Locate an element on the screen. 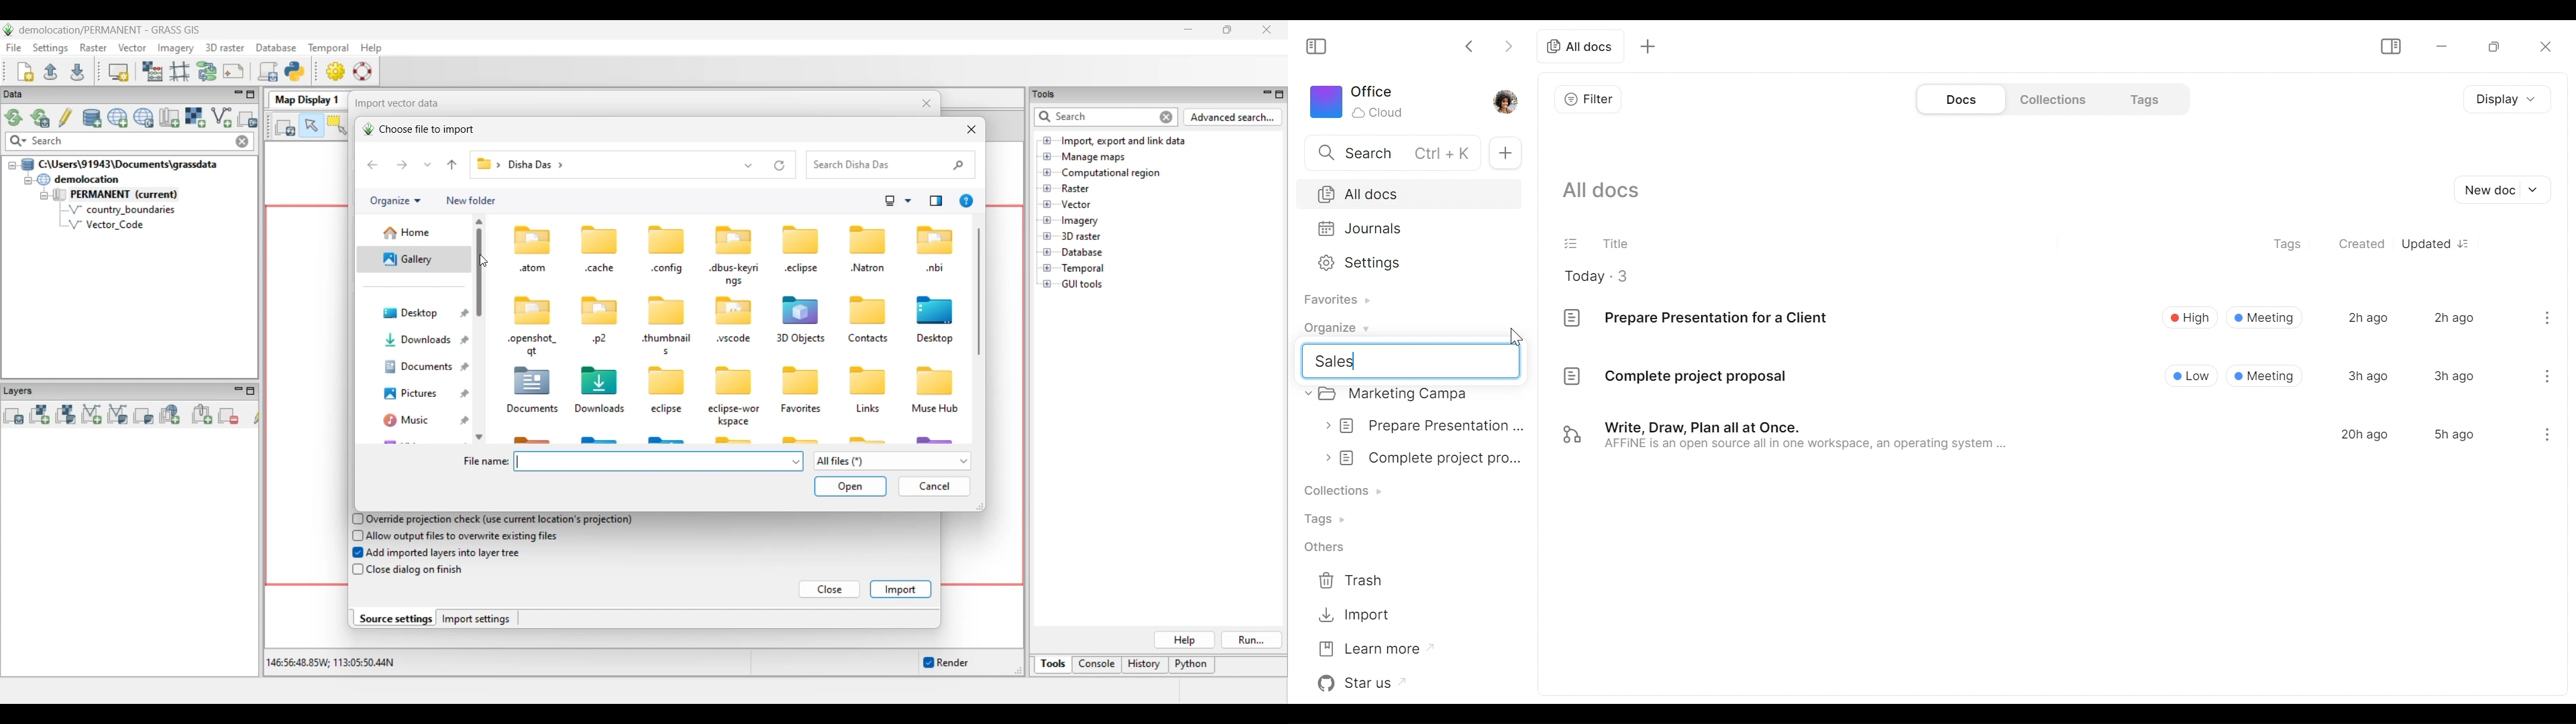 The image size is (2576, 728). ® Meeting is located at coordinates (2265, 375).